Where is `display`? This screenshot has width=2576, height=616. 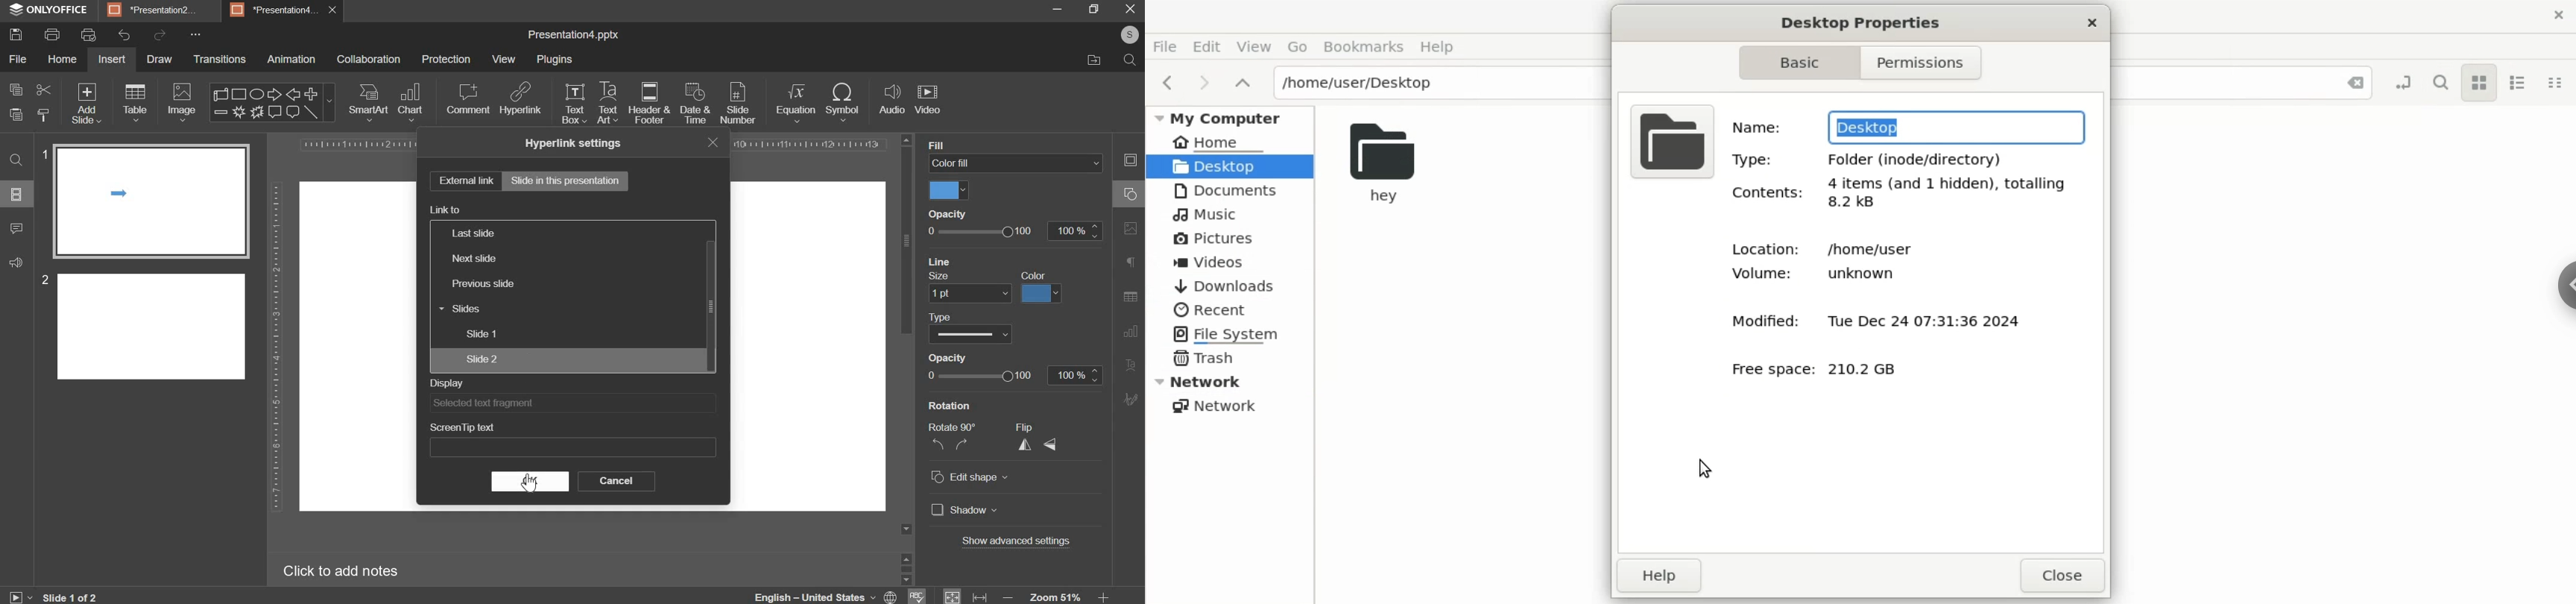 display is located at coordinates (572, 403).